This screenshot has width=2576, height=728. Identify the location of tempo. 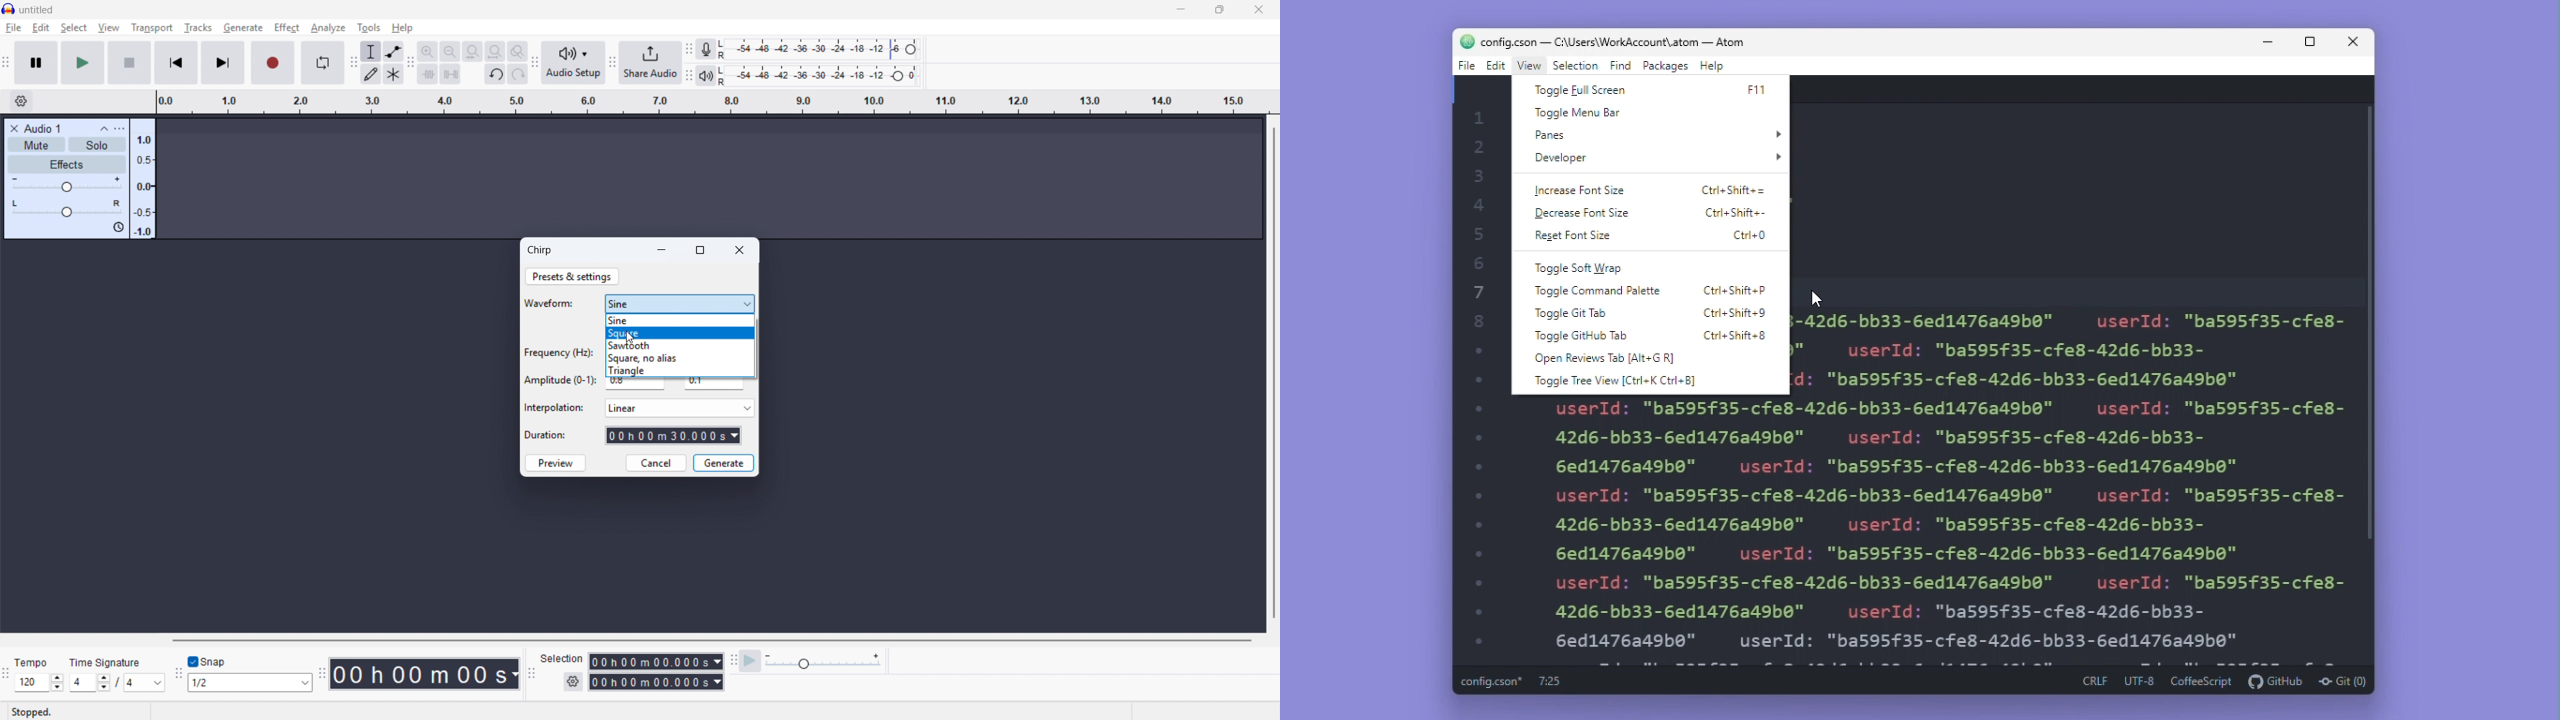
(33, 663).